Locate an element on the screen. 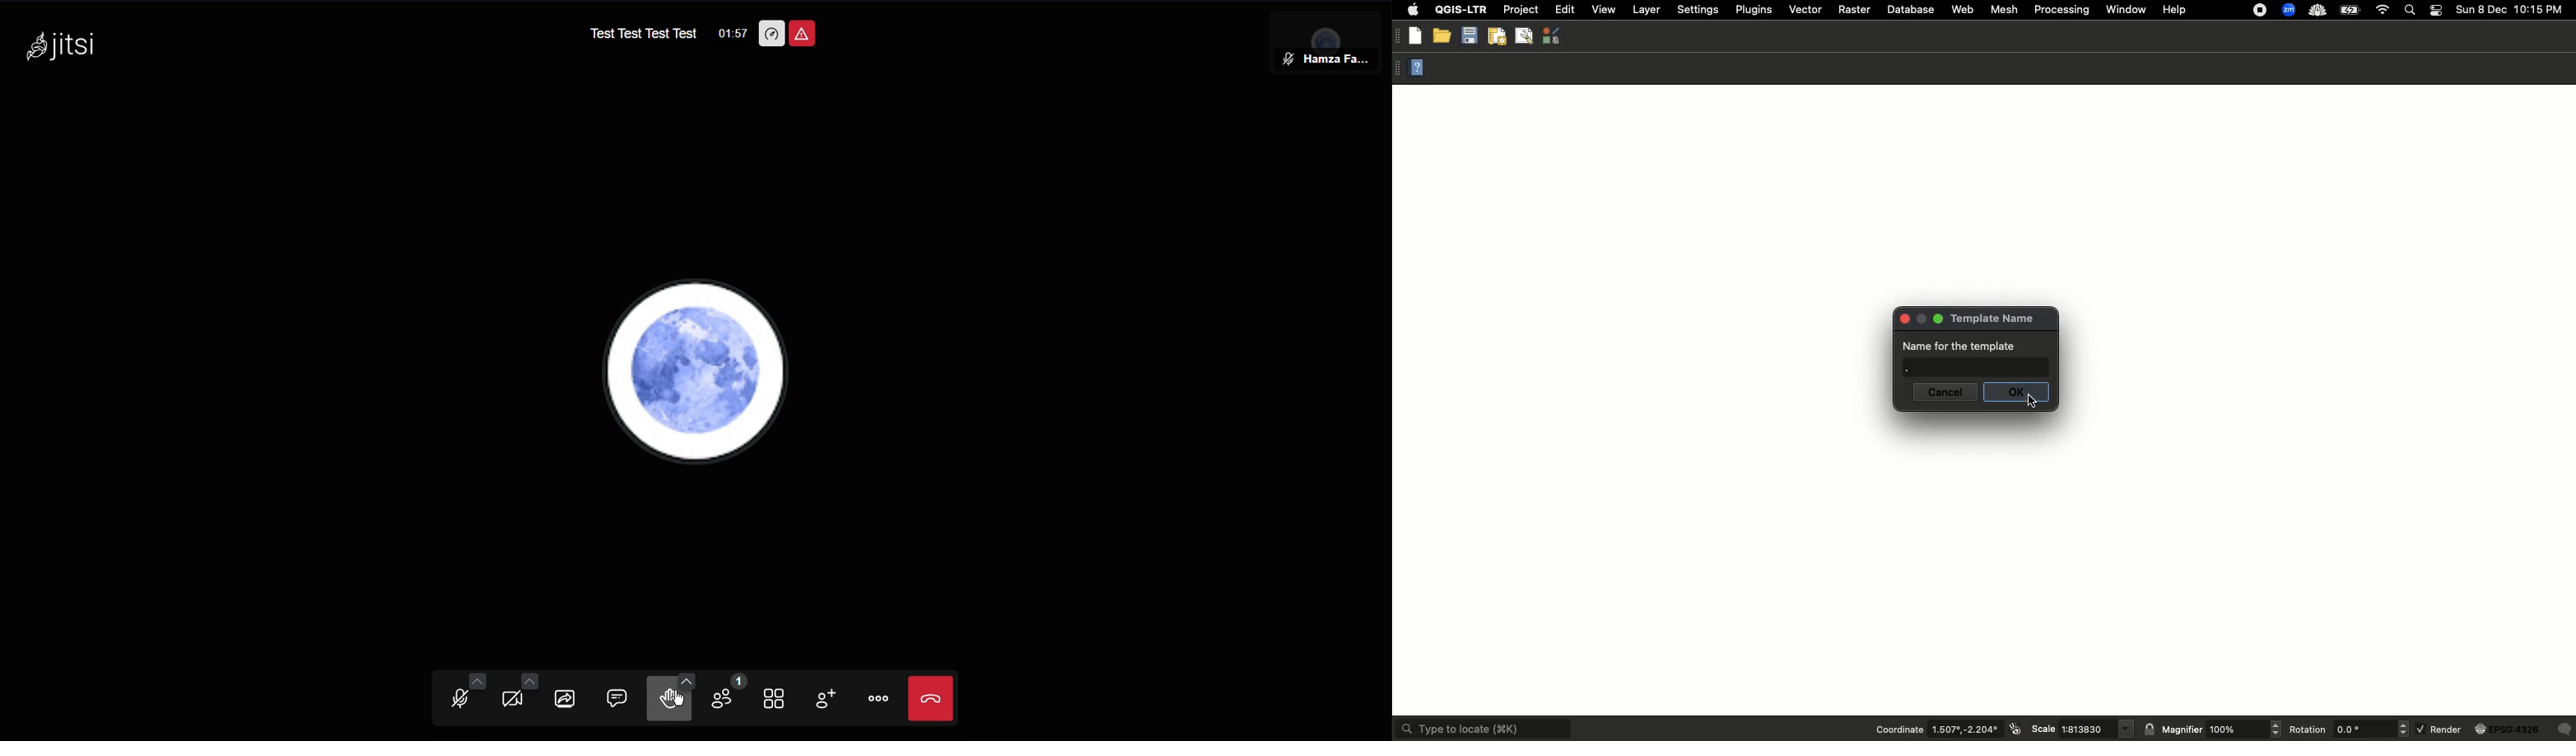  Edit is located at coordinates (1563, 10).